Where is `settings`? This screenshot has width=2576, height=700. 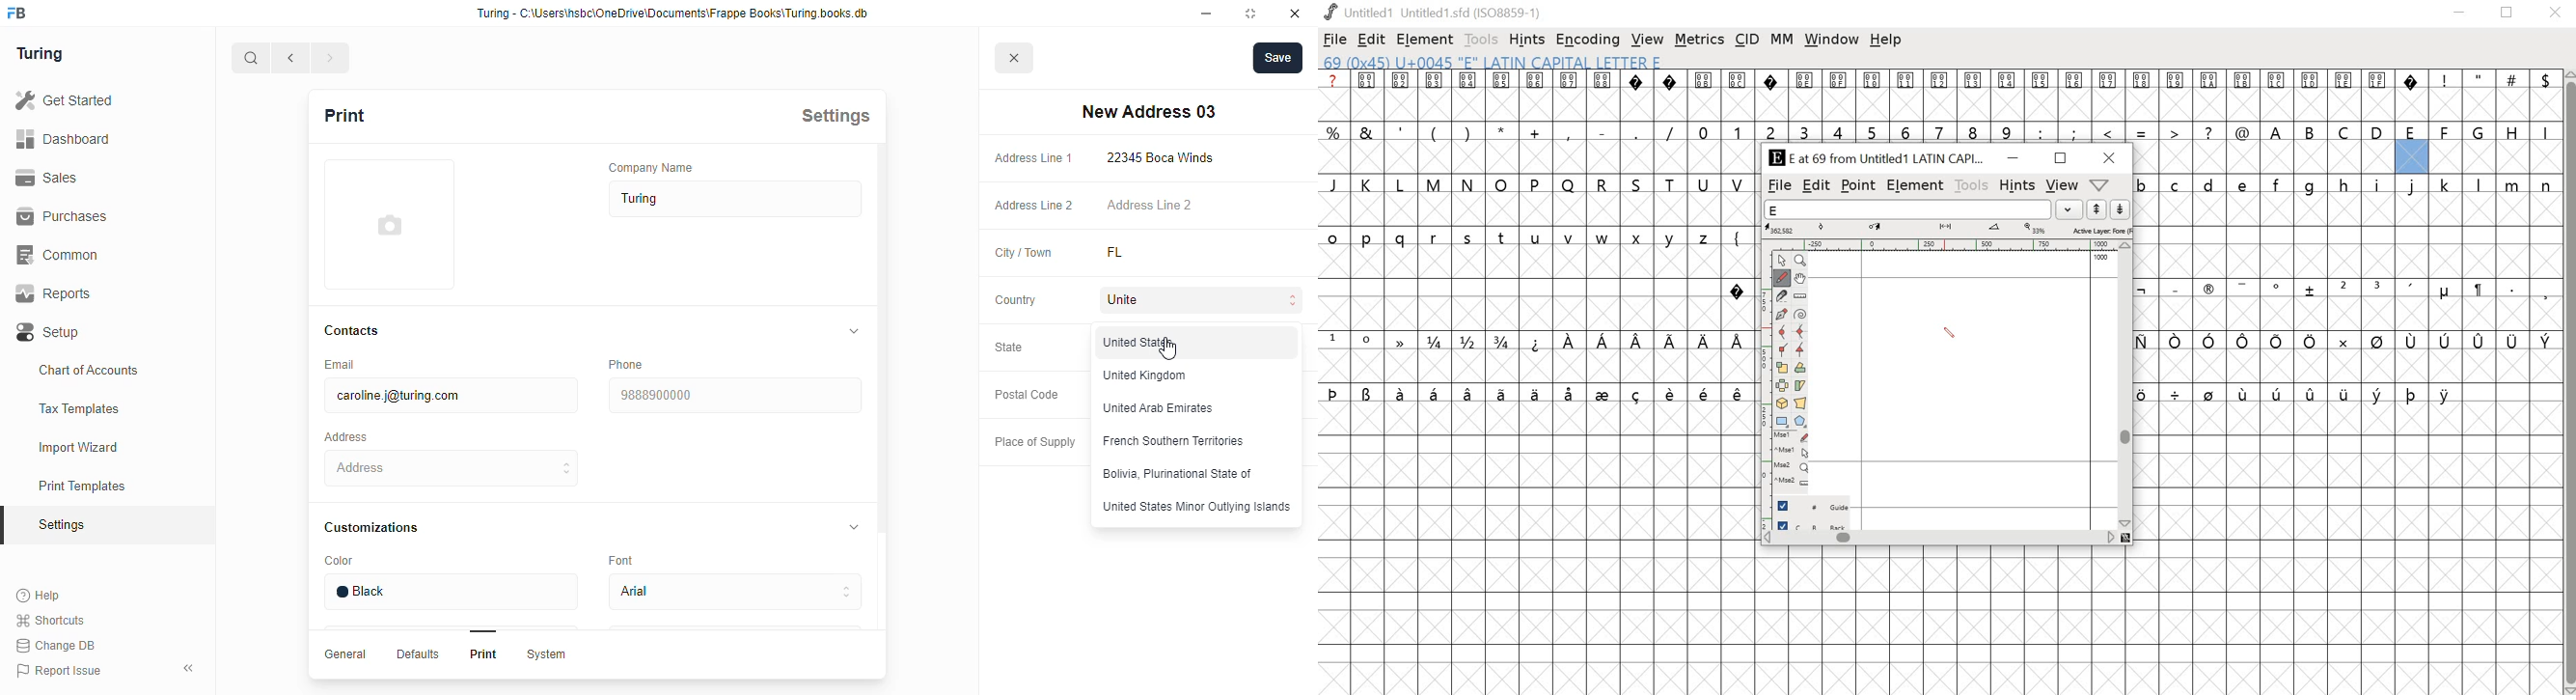
settings is located at coordinates (836, 115).